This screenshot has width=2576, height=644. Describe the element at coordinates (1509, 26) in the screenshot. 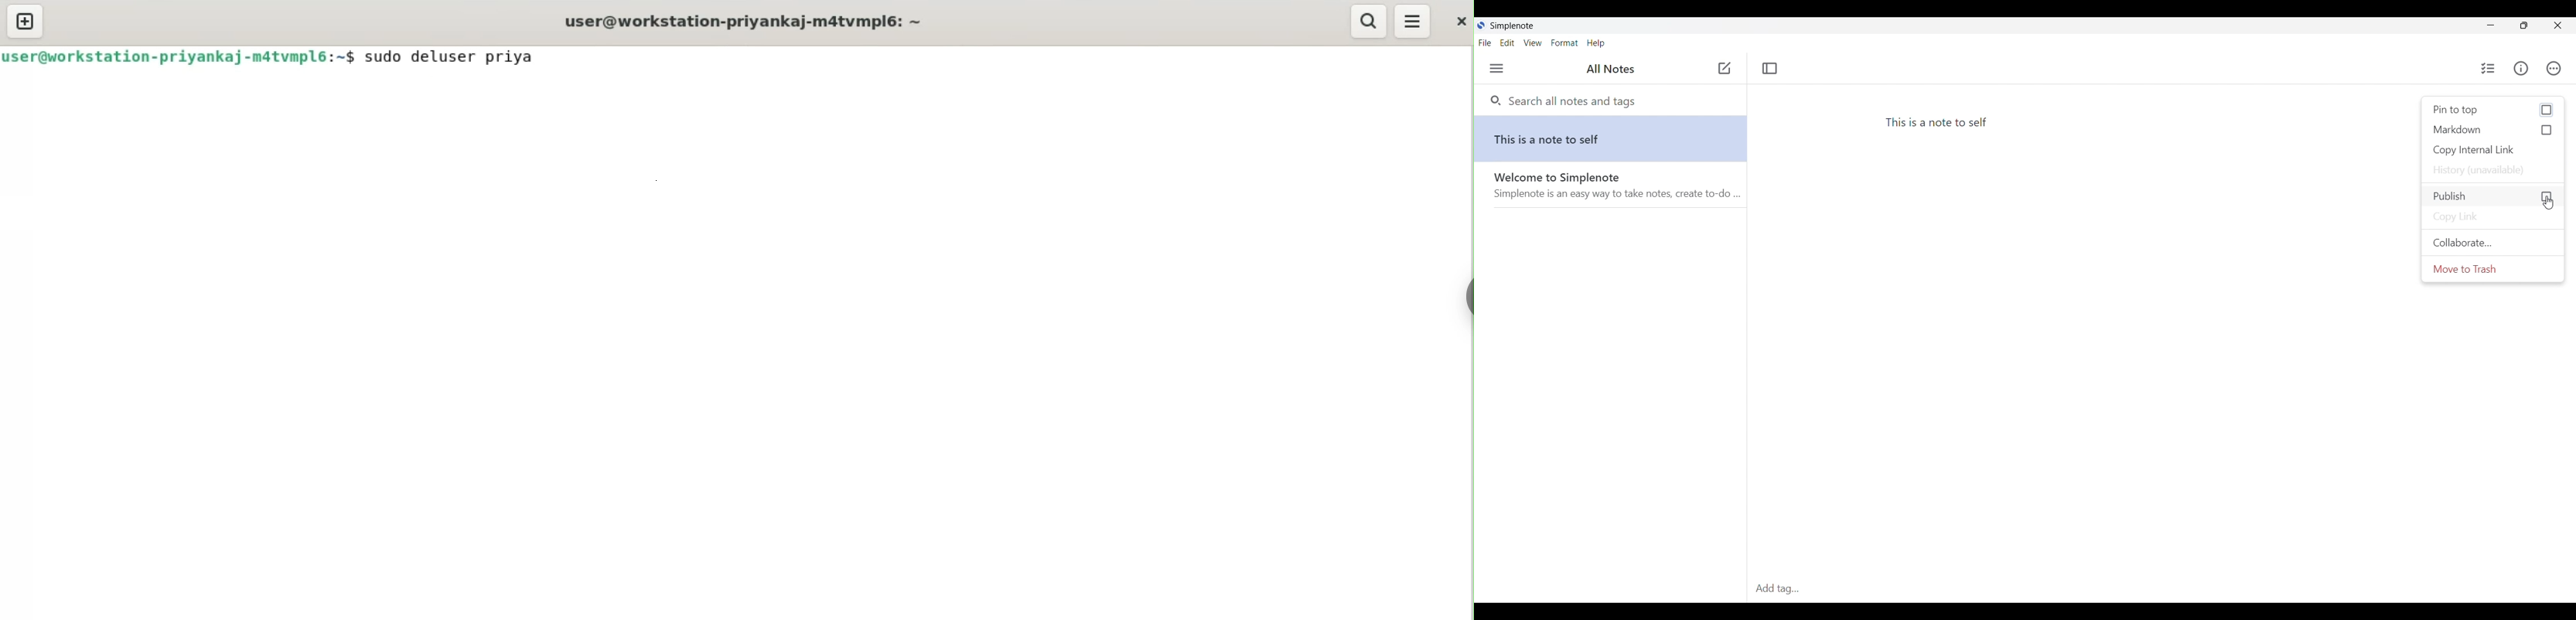

I see `Simplenote` at that location.